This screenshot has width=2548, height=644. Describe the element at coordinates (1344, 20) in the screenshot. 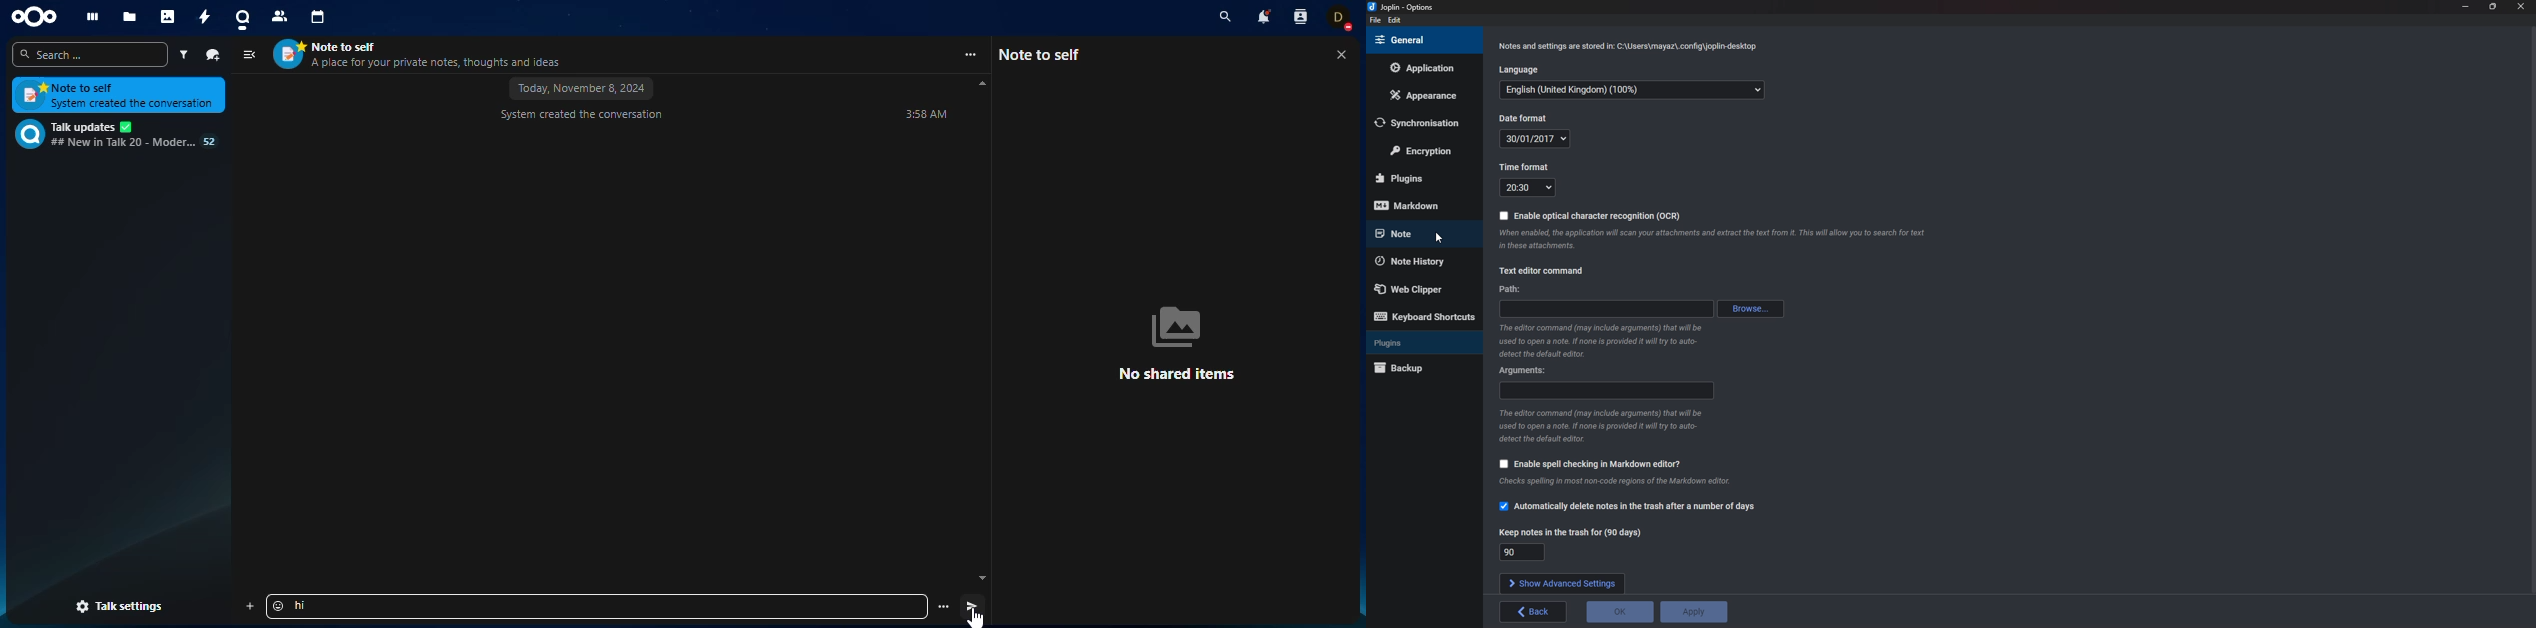

I see `account` at that location.